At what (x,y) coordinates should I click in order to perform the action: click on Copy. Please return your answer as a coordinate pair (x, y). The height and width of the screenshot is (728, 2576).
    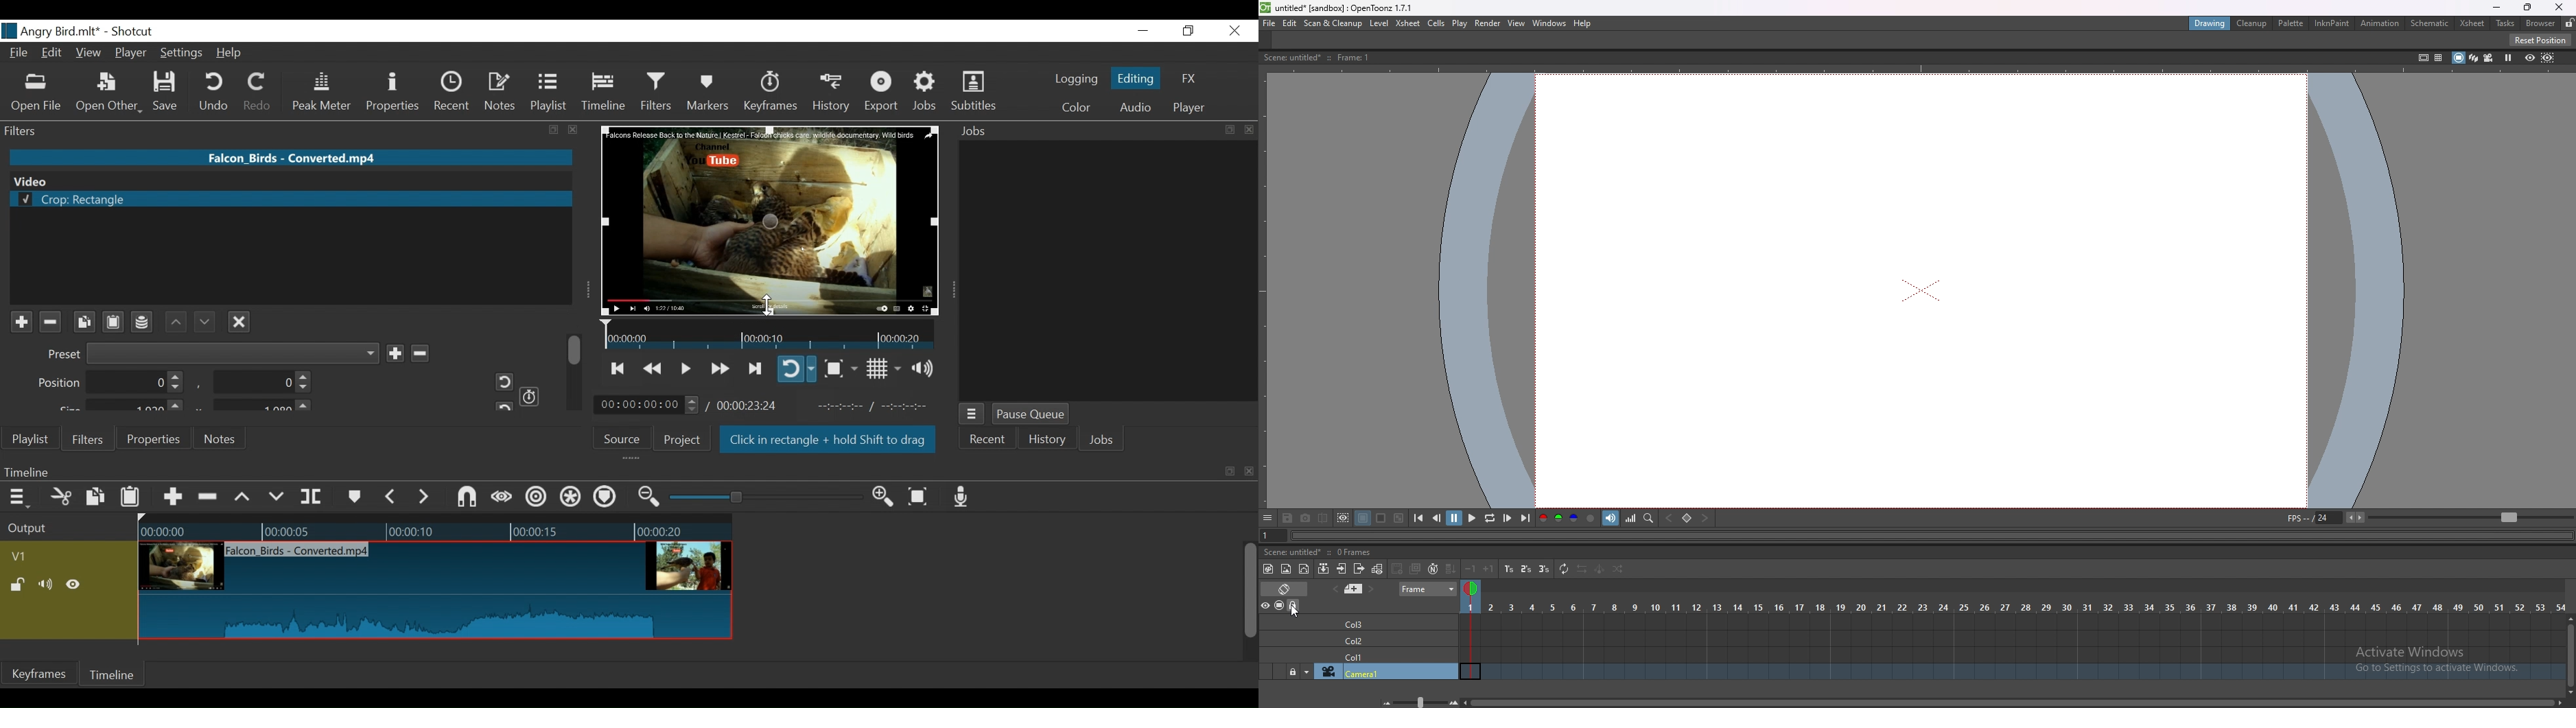
    Looking at the image, I should click on (84, 322).